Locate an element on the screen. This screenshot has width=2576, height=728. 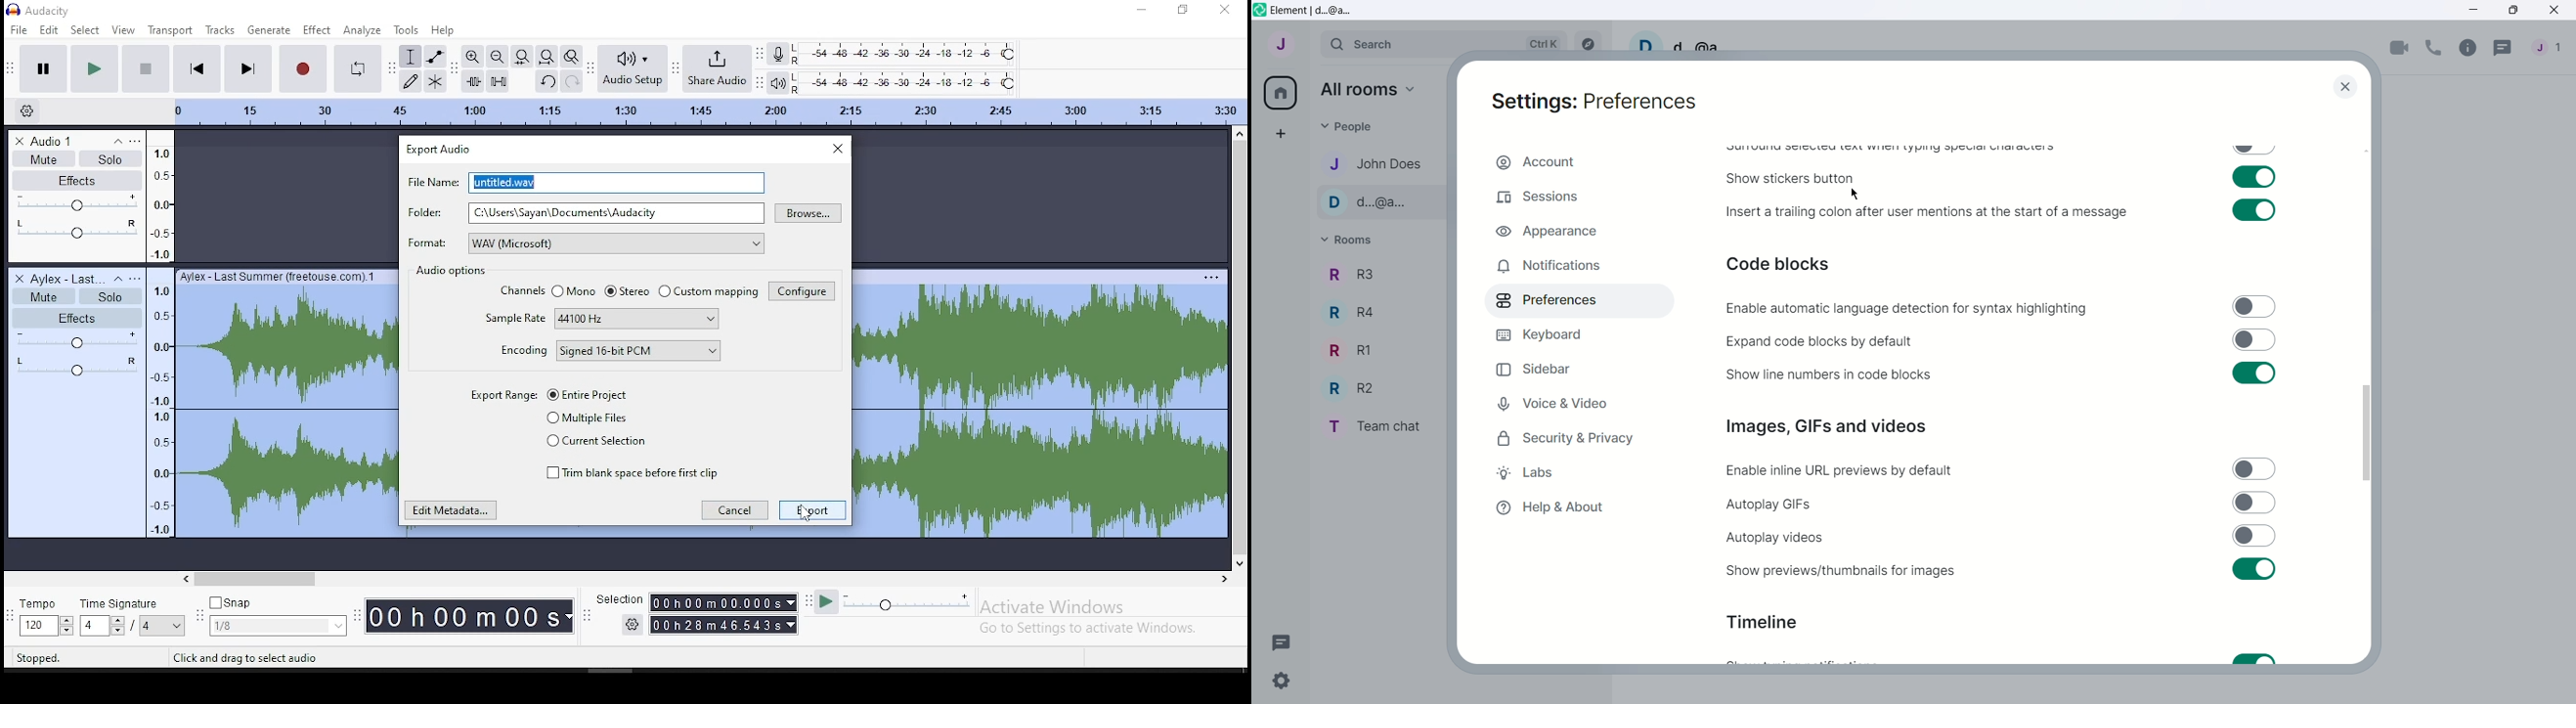
Toggle switch off for enable automatic language detection for syntax highlighting is located at coordinates (2254, 306).